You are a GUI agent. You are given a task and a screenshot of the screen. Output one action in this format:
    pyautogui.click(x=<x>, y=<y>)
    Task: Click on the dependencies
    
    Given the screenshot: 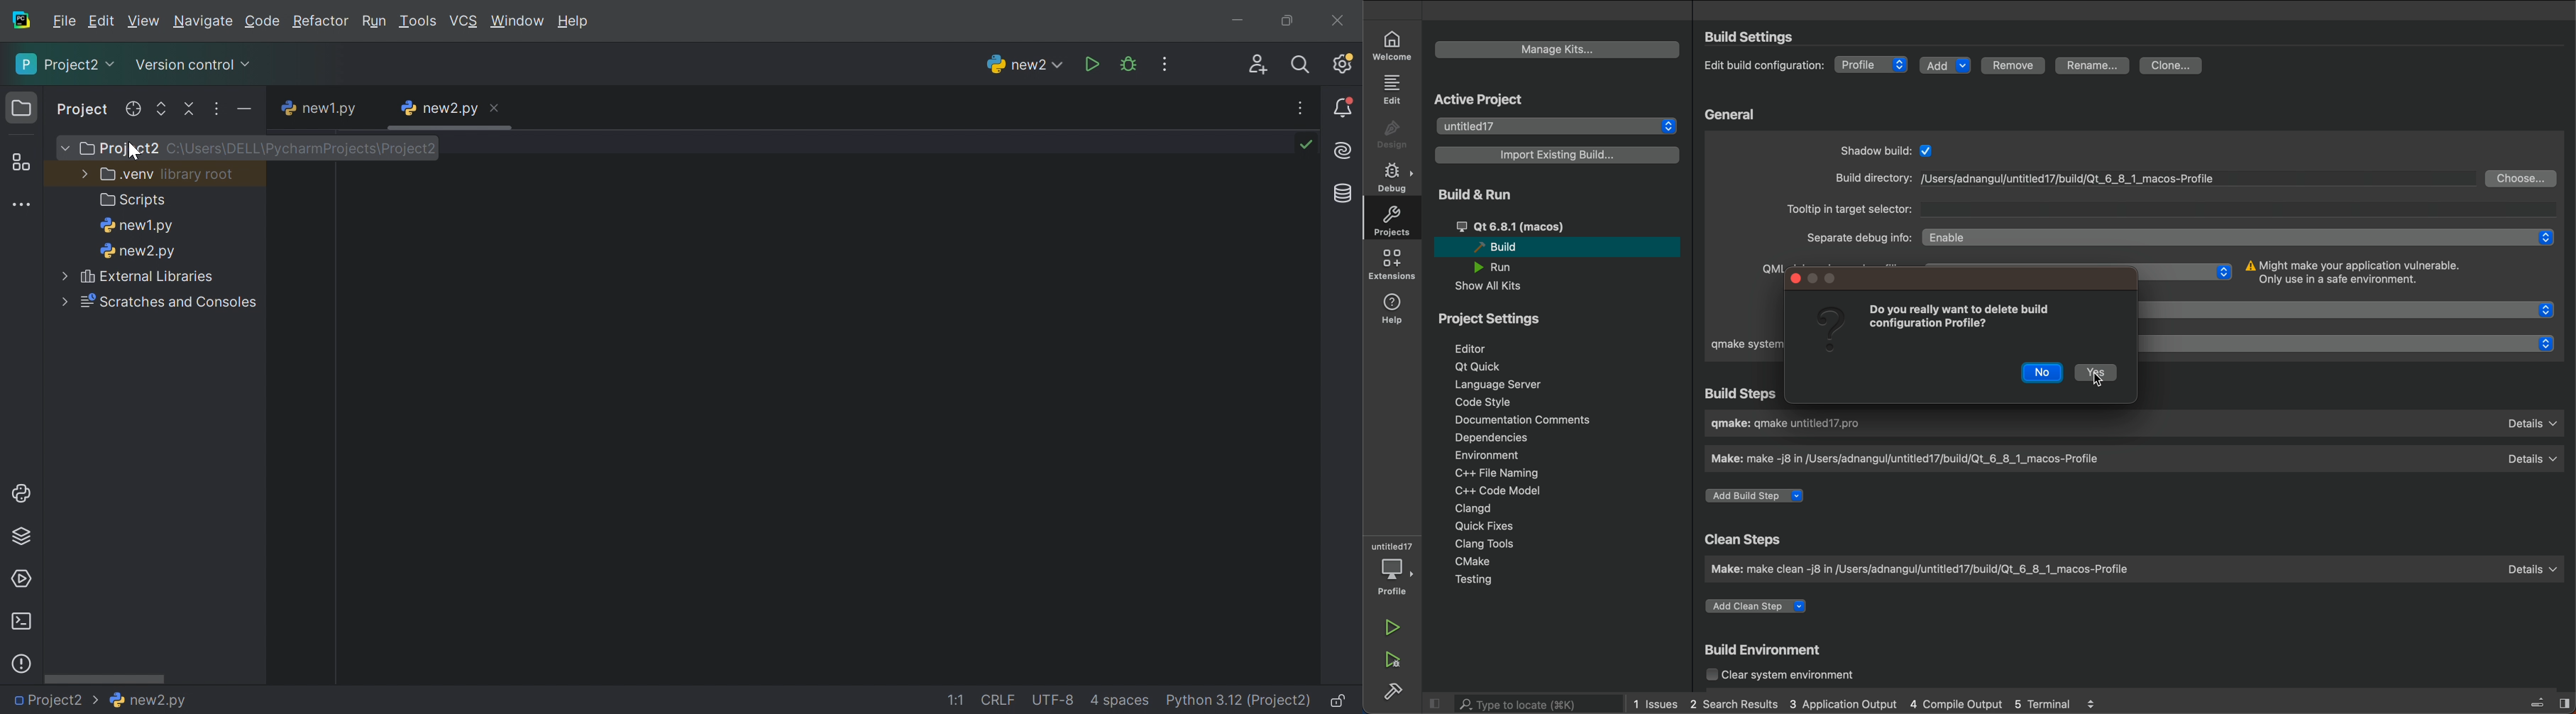 What is the action you would take?
    pyautogui.click(x=1502, y=435)
    